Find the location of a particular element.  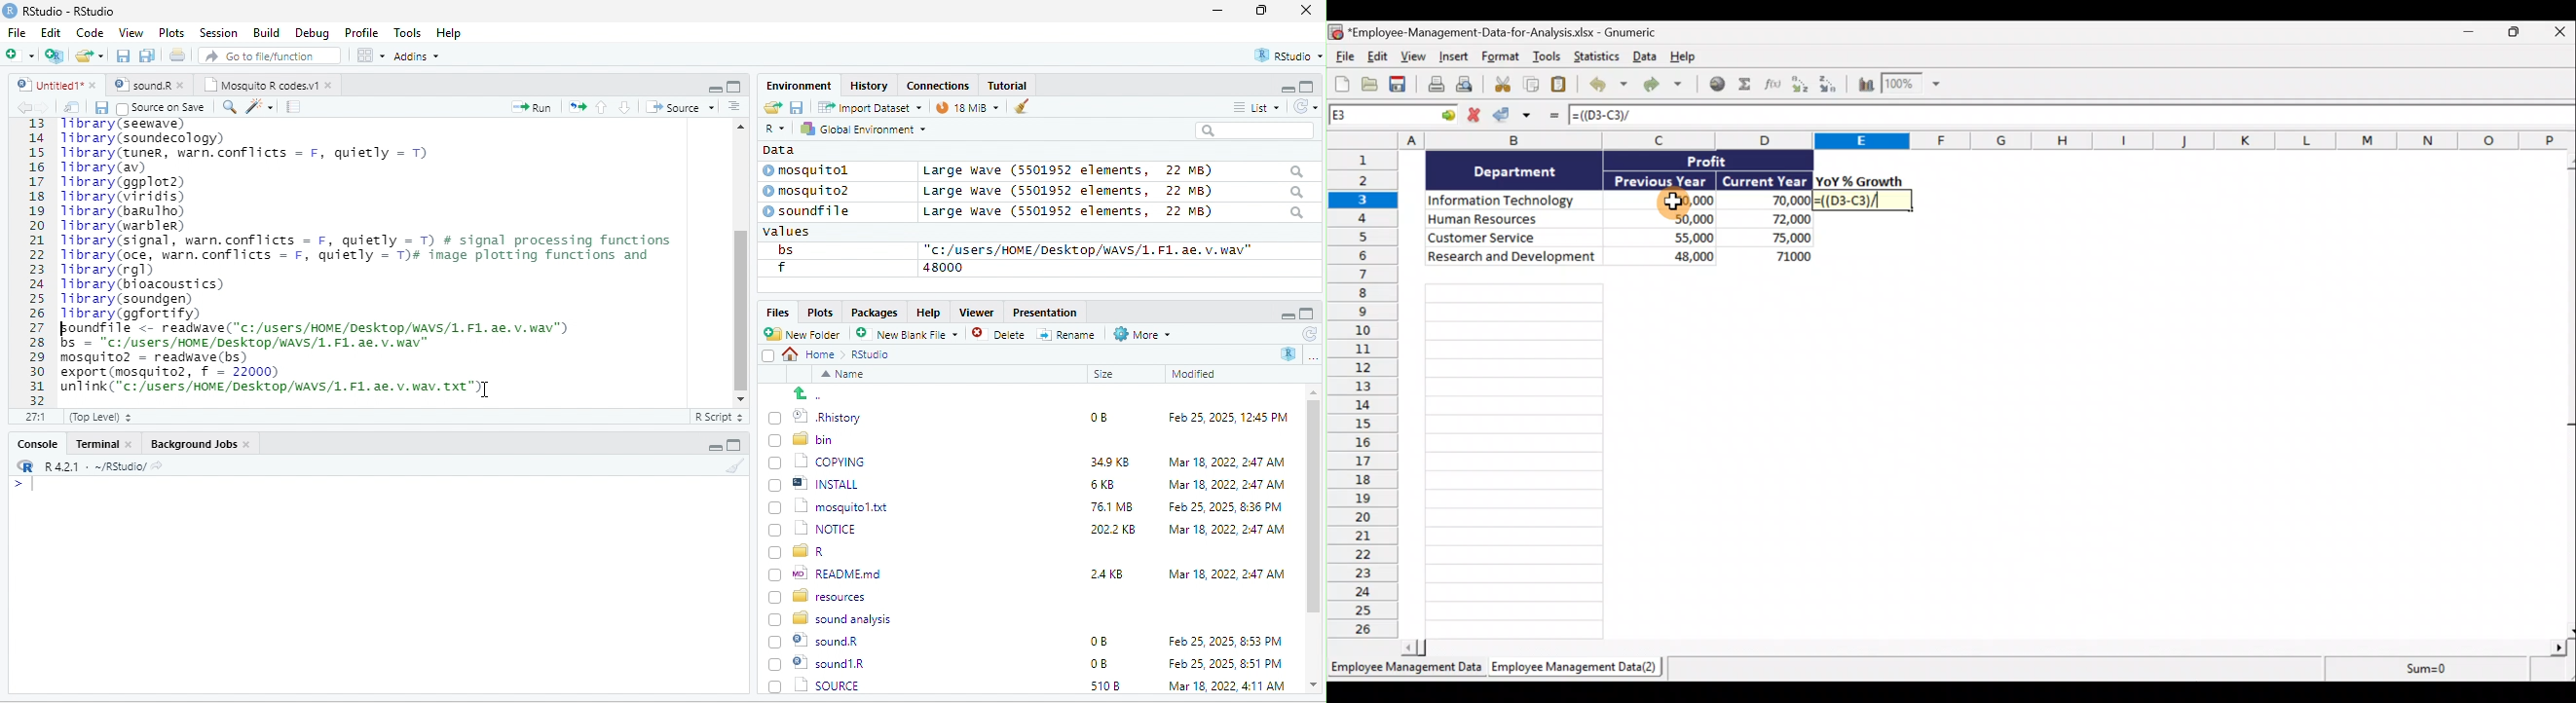

back is located at coordinates (27, 108).